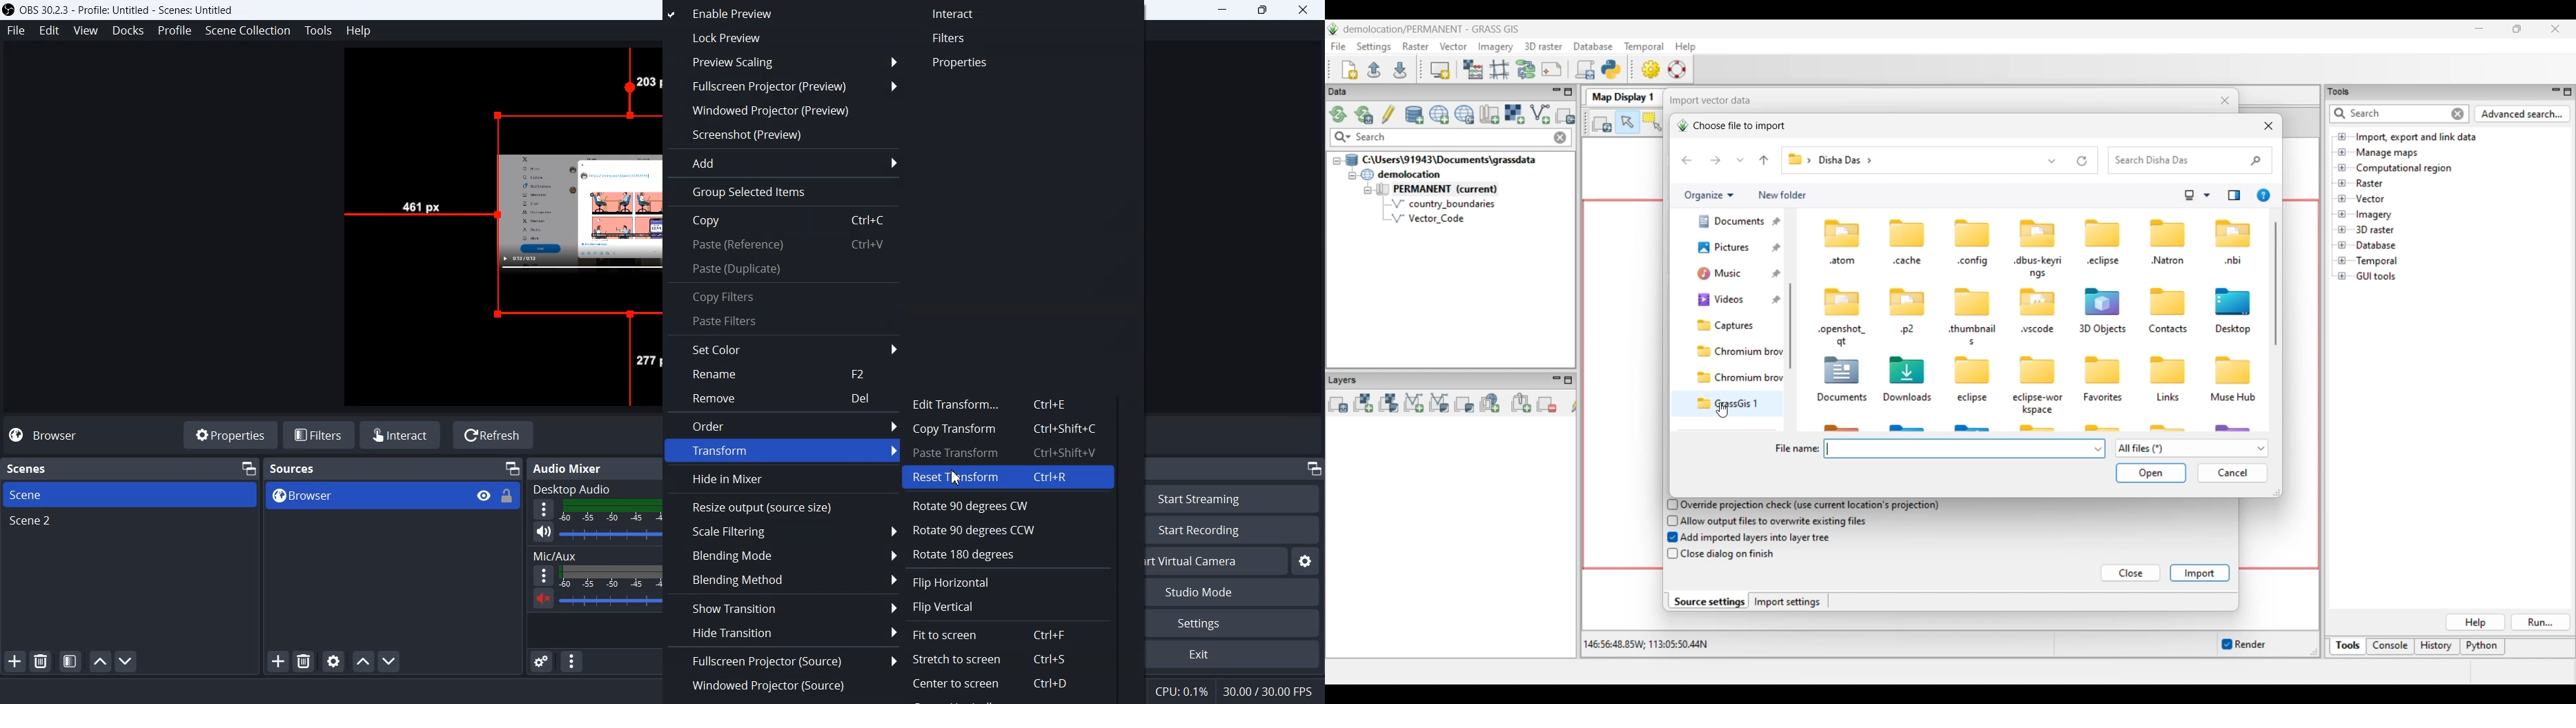 The height and width of the screenshot is (728, 2576). What do you see at coordinates (389, 661) in the screenshot?
I see `Move sources down` at bounding box center [389, 661].